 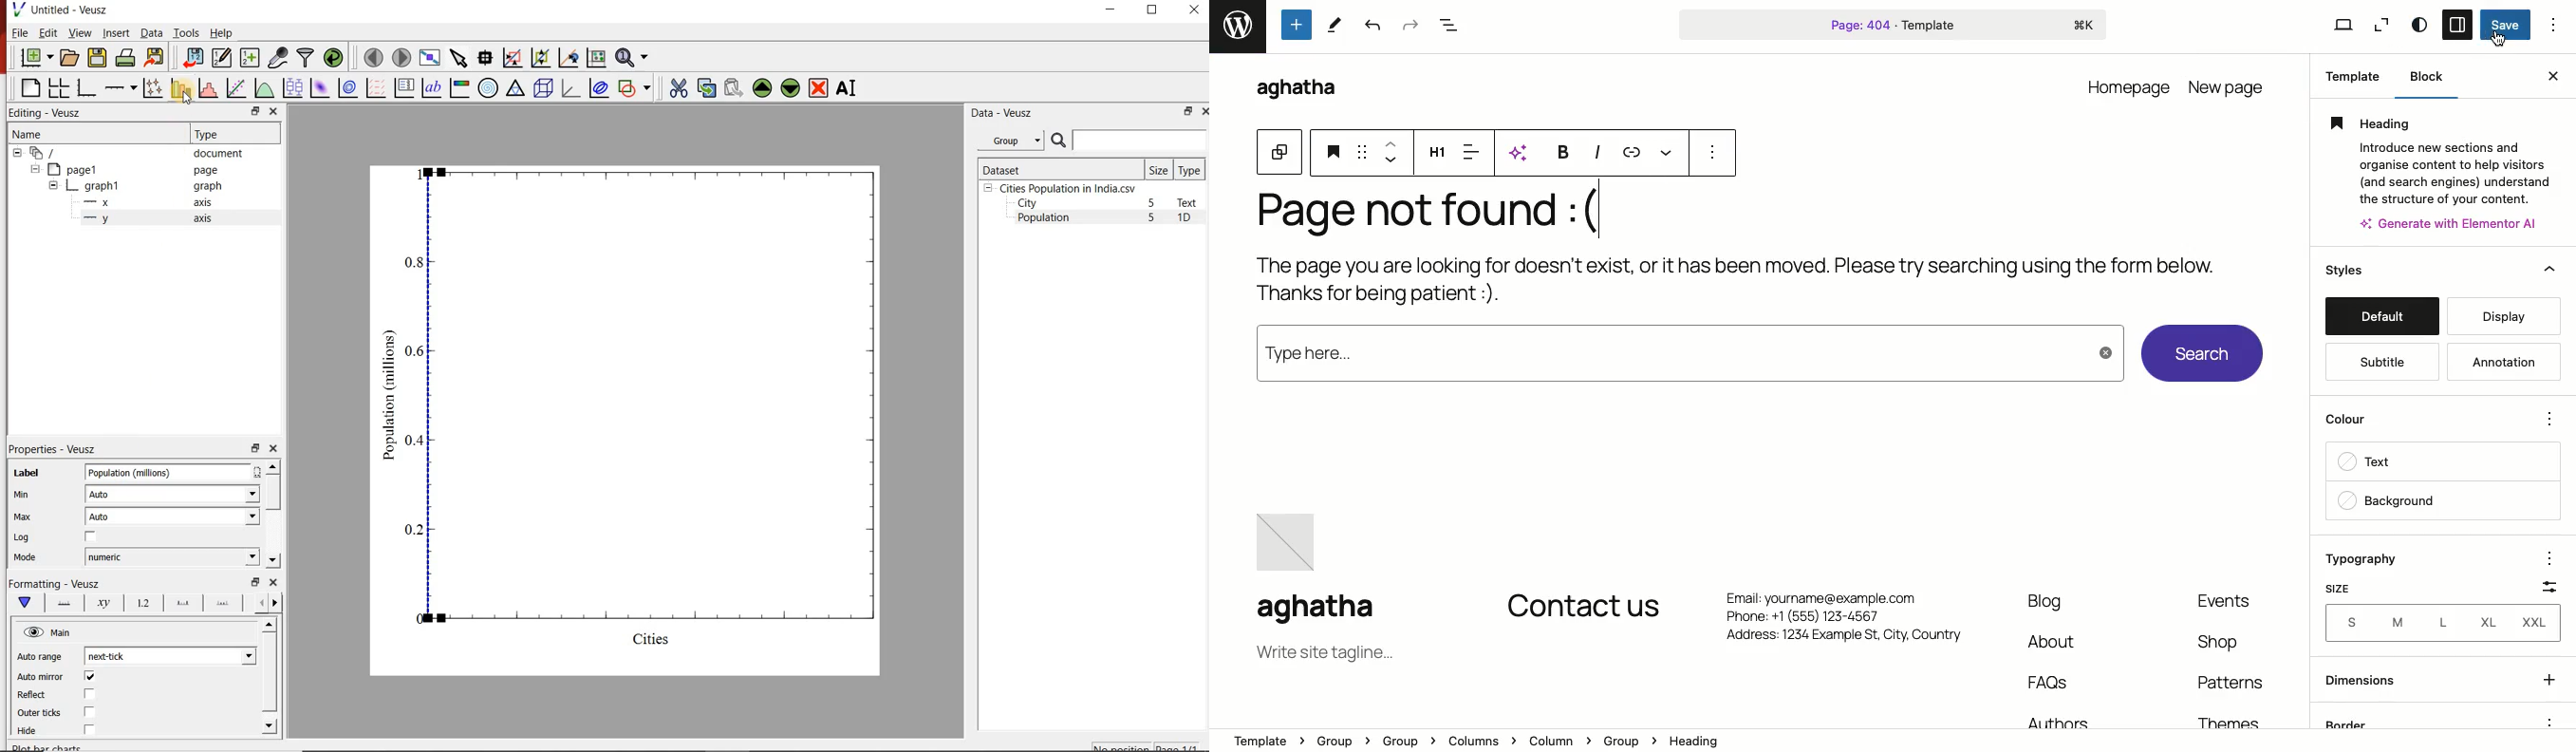 I want to click on More, so click(x=1672, y=153).